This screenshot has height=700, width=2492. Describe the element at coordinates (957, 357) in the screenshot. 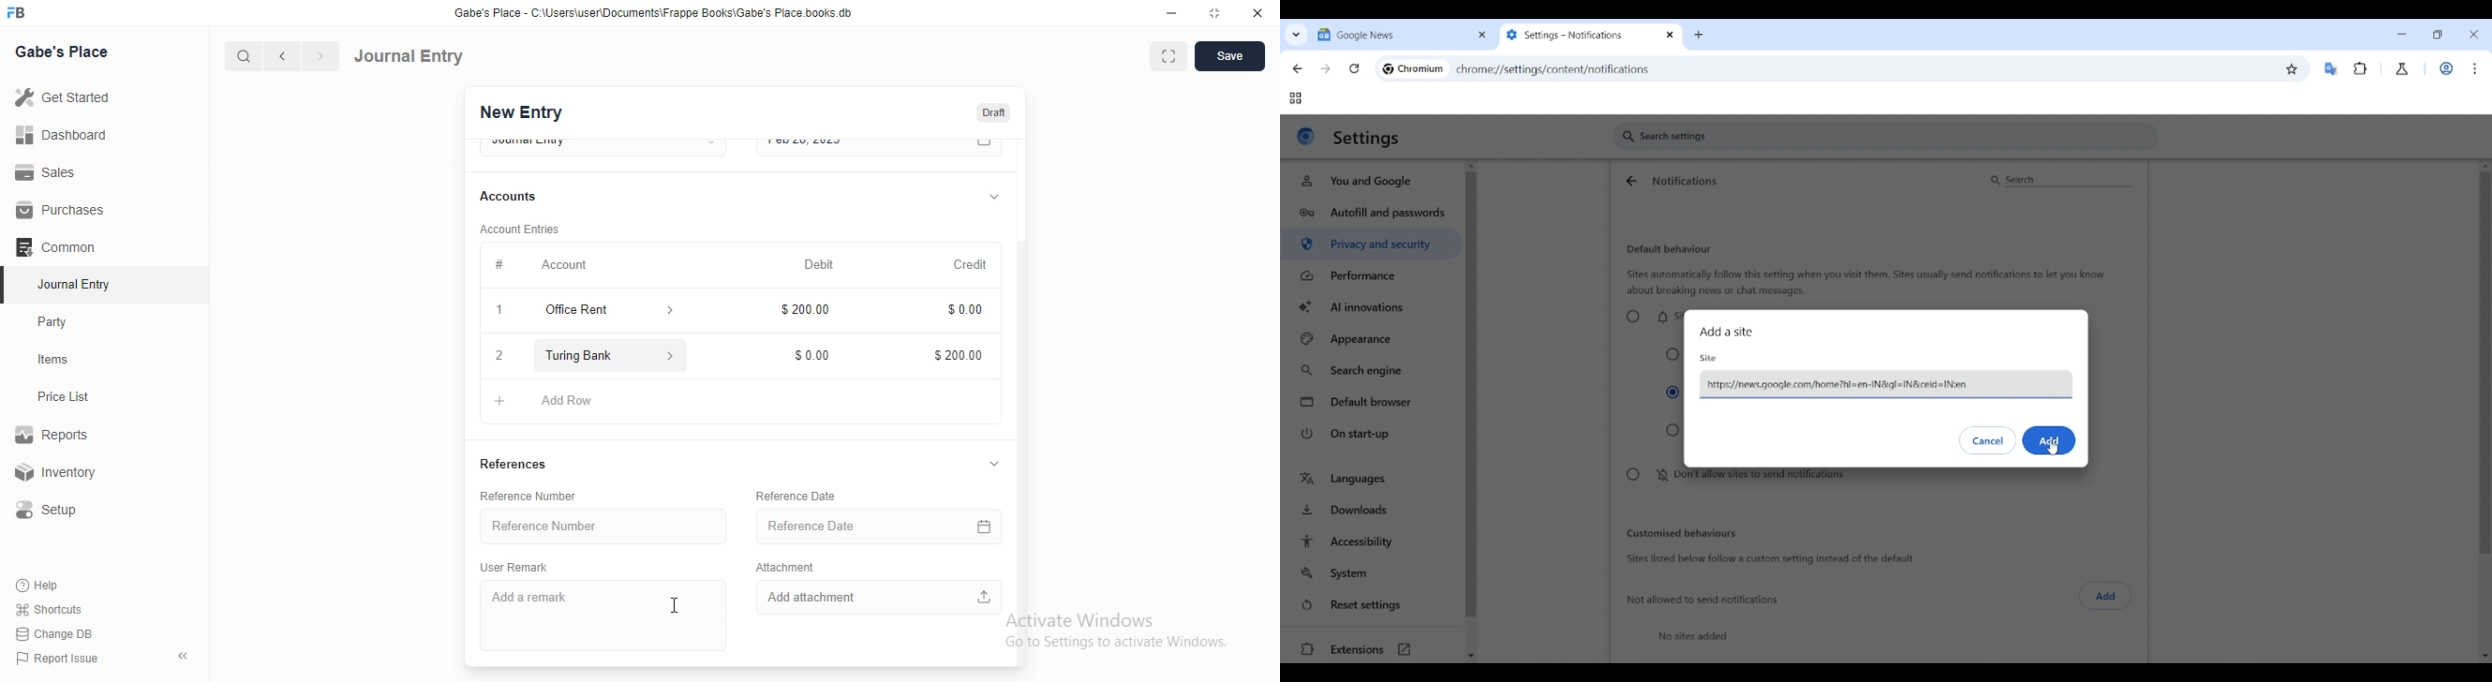

I see `$200.00` at that location.